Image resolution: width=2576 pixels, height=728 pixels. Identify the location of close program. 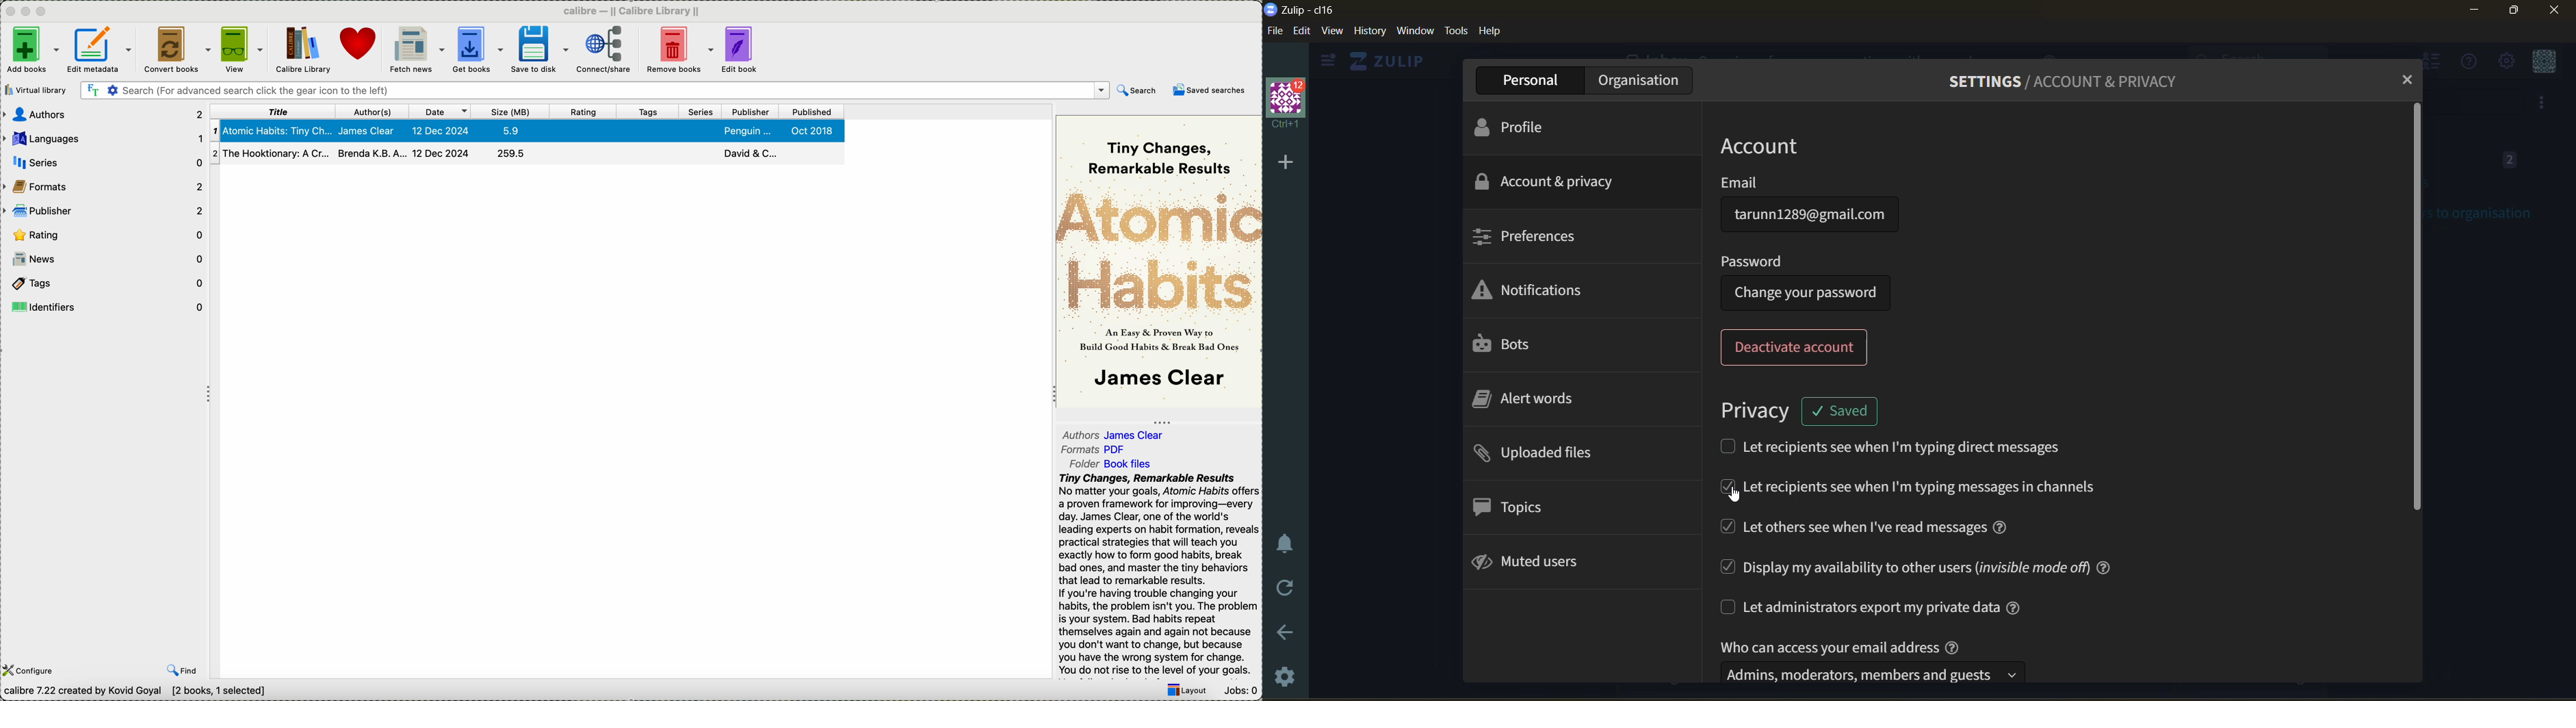
(8, 11).